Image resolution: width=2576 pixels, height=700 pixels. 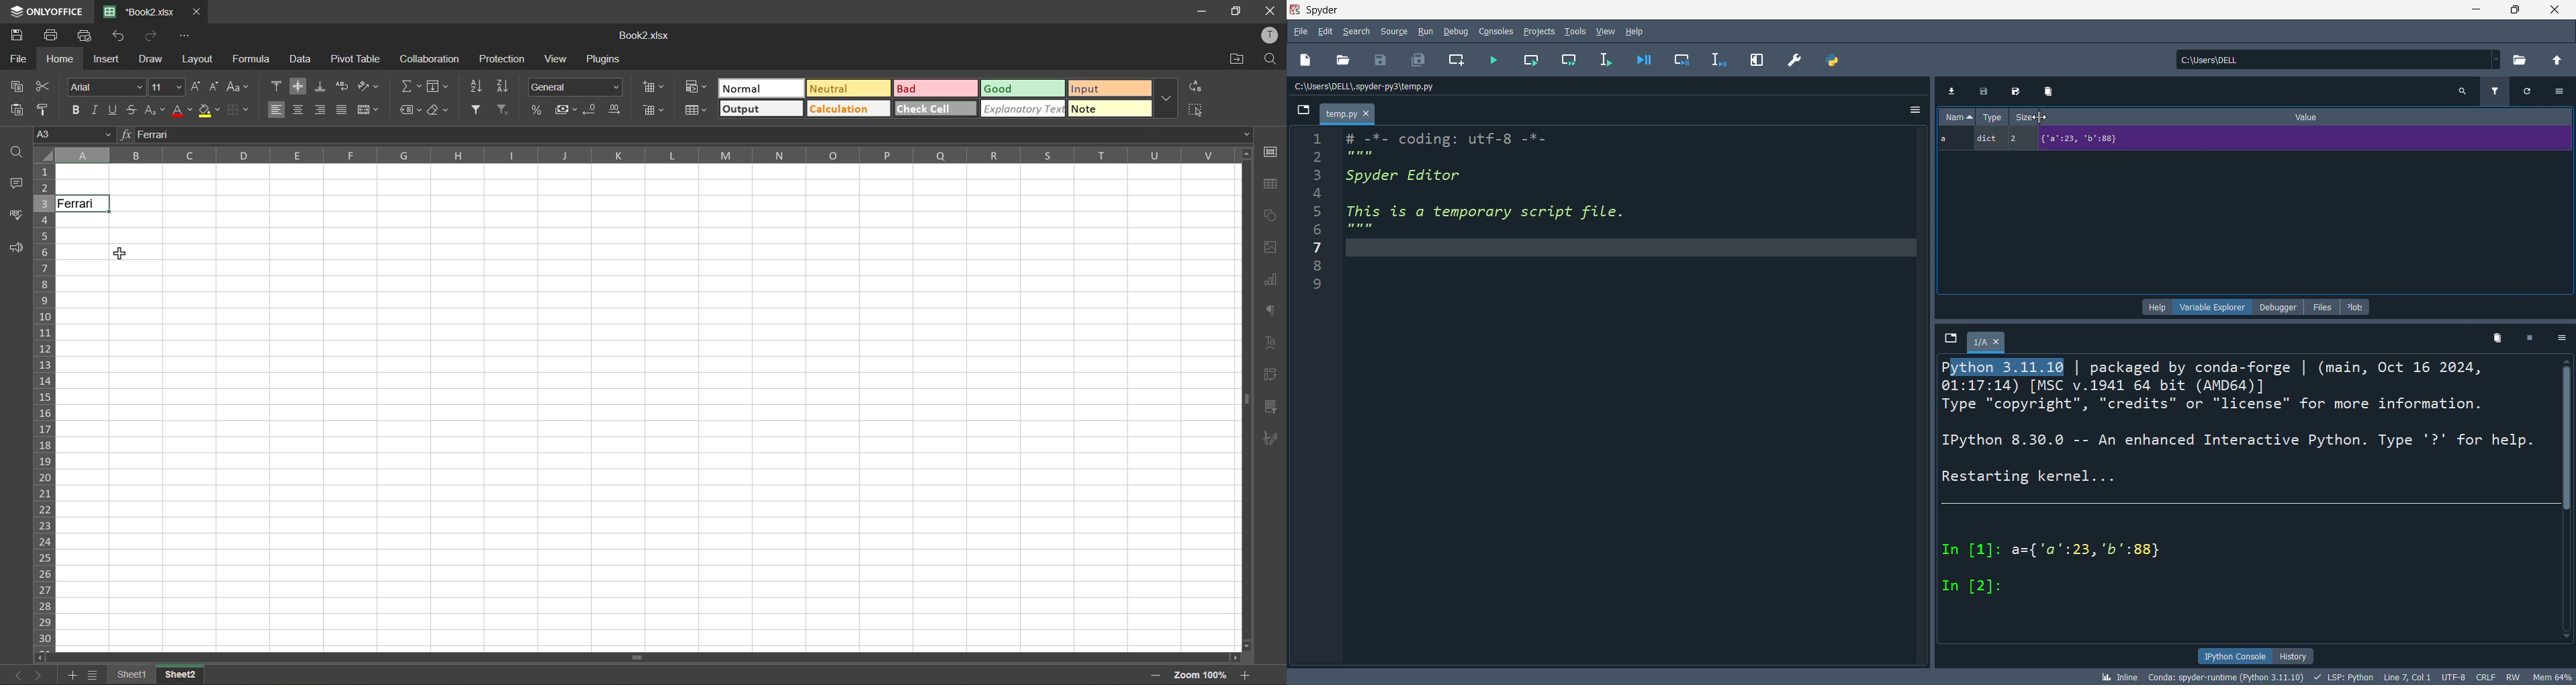 What do you see at coordinates (2030, 118) in the screenshot?
I see `size` at bounding box center [2030, 118].